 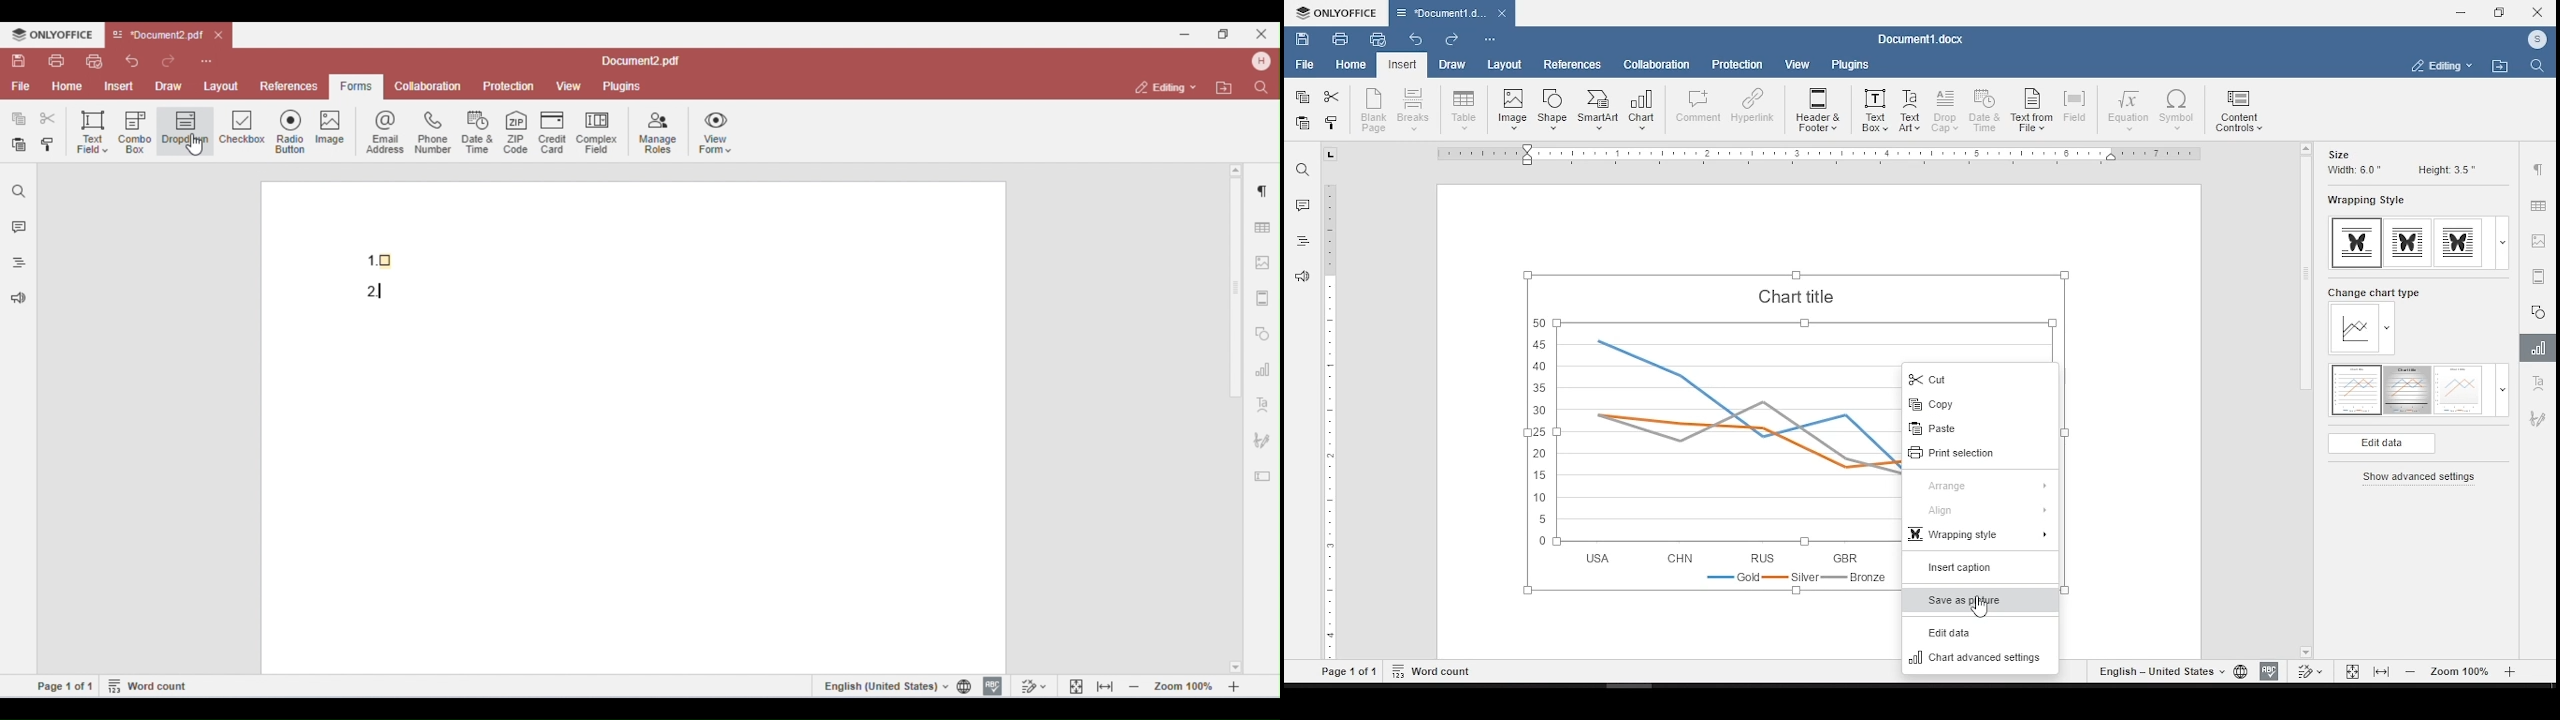 I want to click on width, so click(x=2352, y=171).